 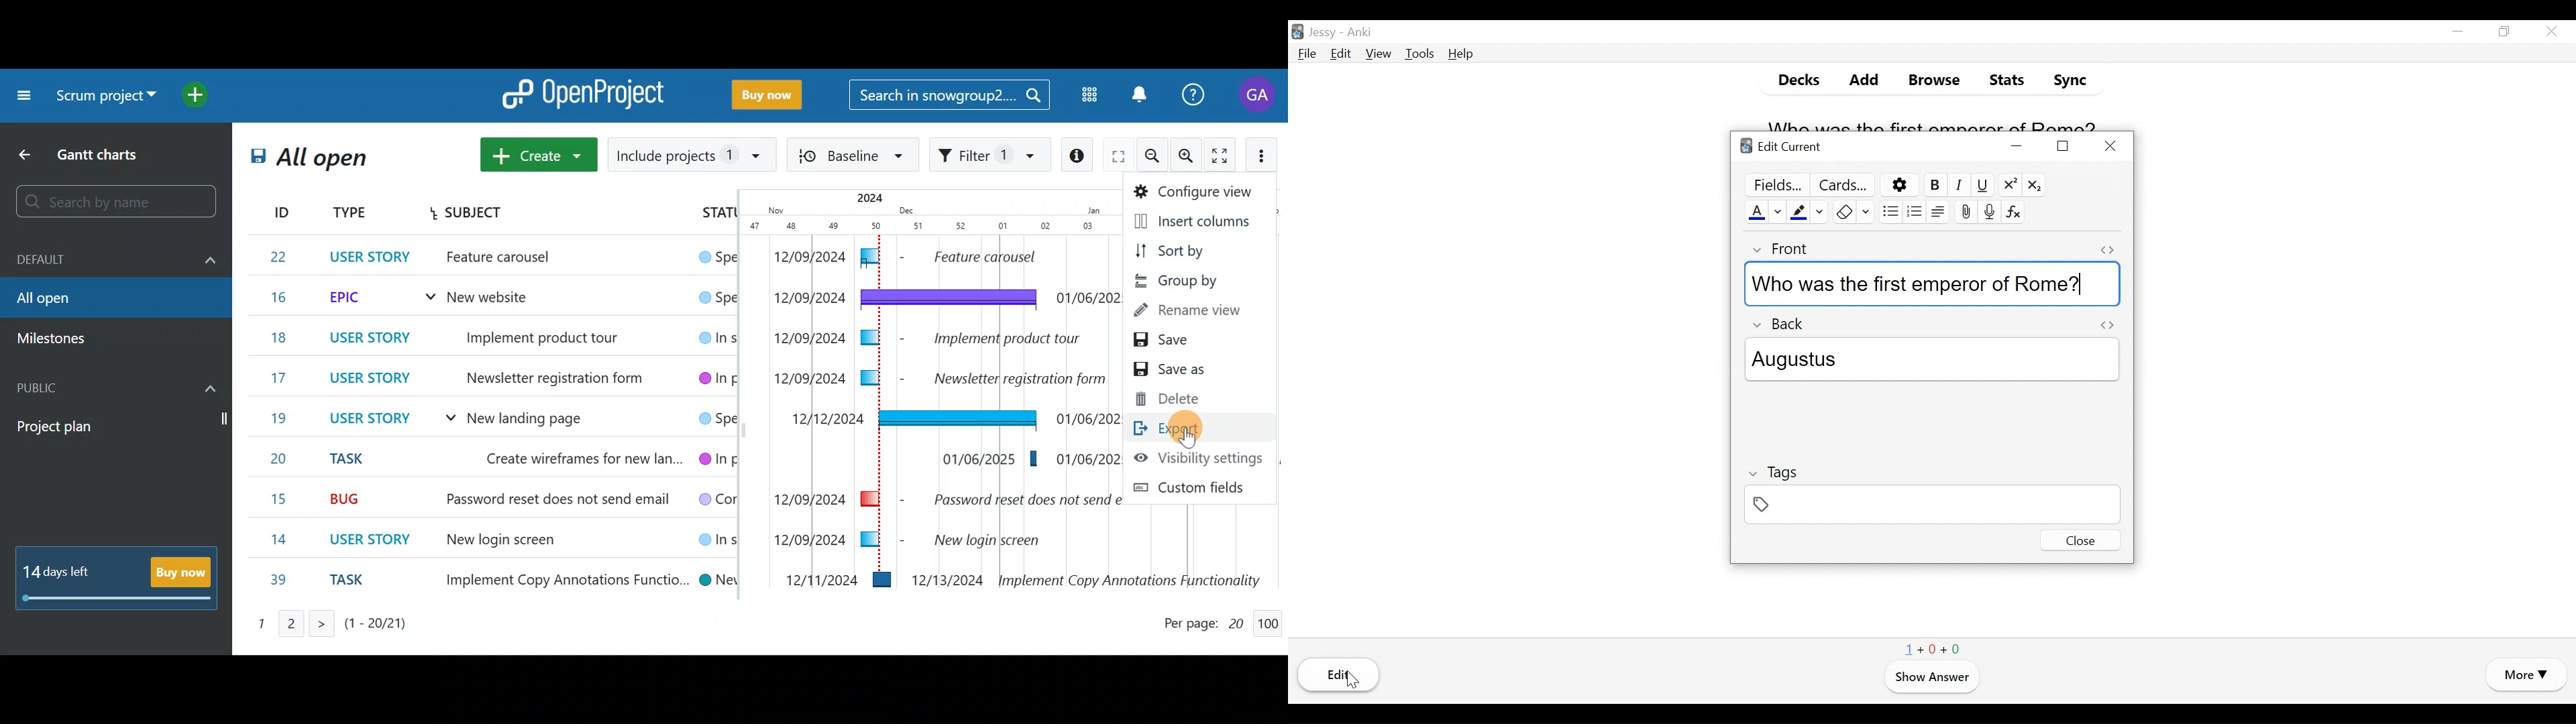 What do you see at coordinates (118, 261) in the screenshot?
I see `Default` at bounding box center [118, 261].